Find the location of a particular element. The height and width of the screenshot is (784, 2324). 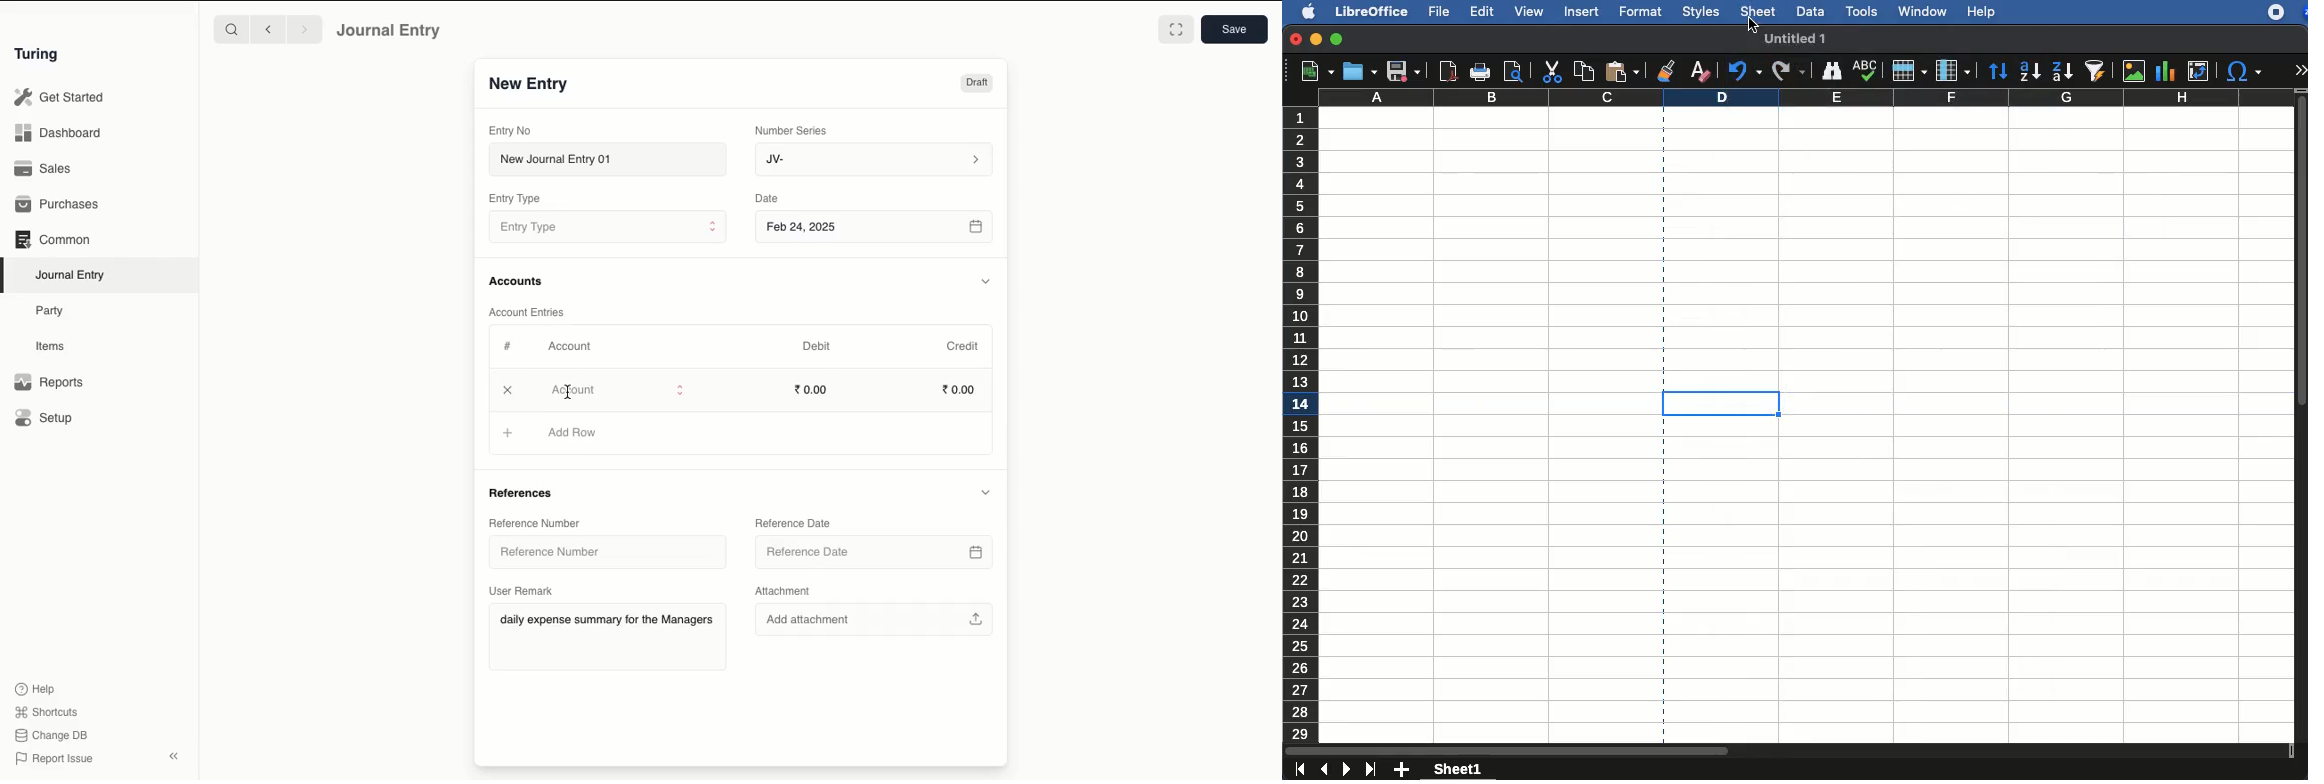

paste is located at coordinates (1625, 70).